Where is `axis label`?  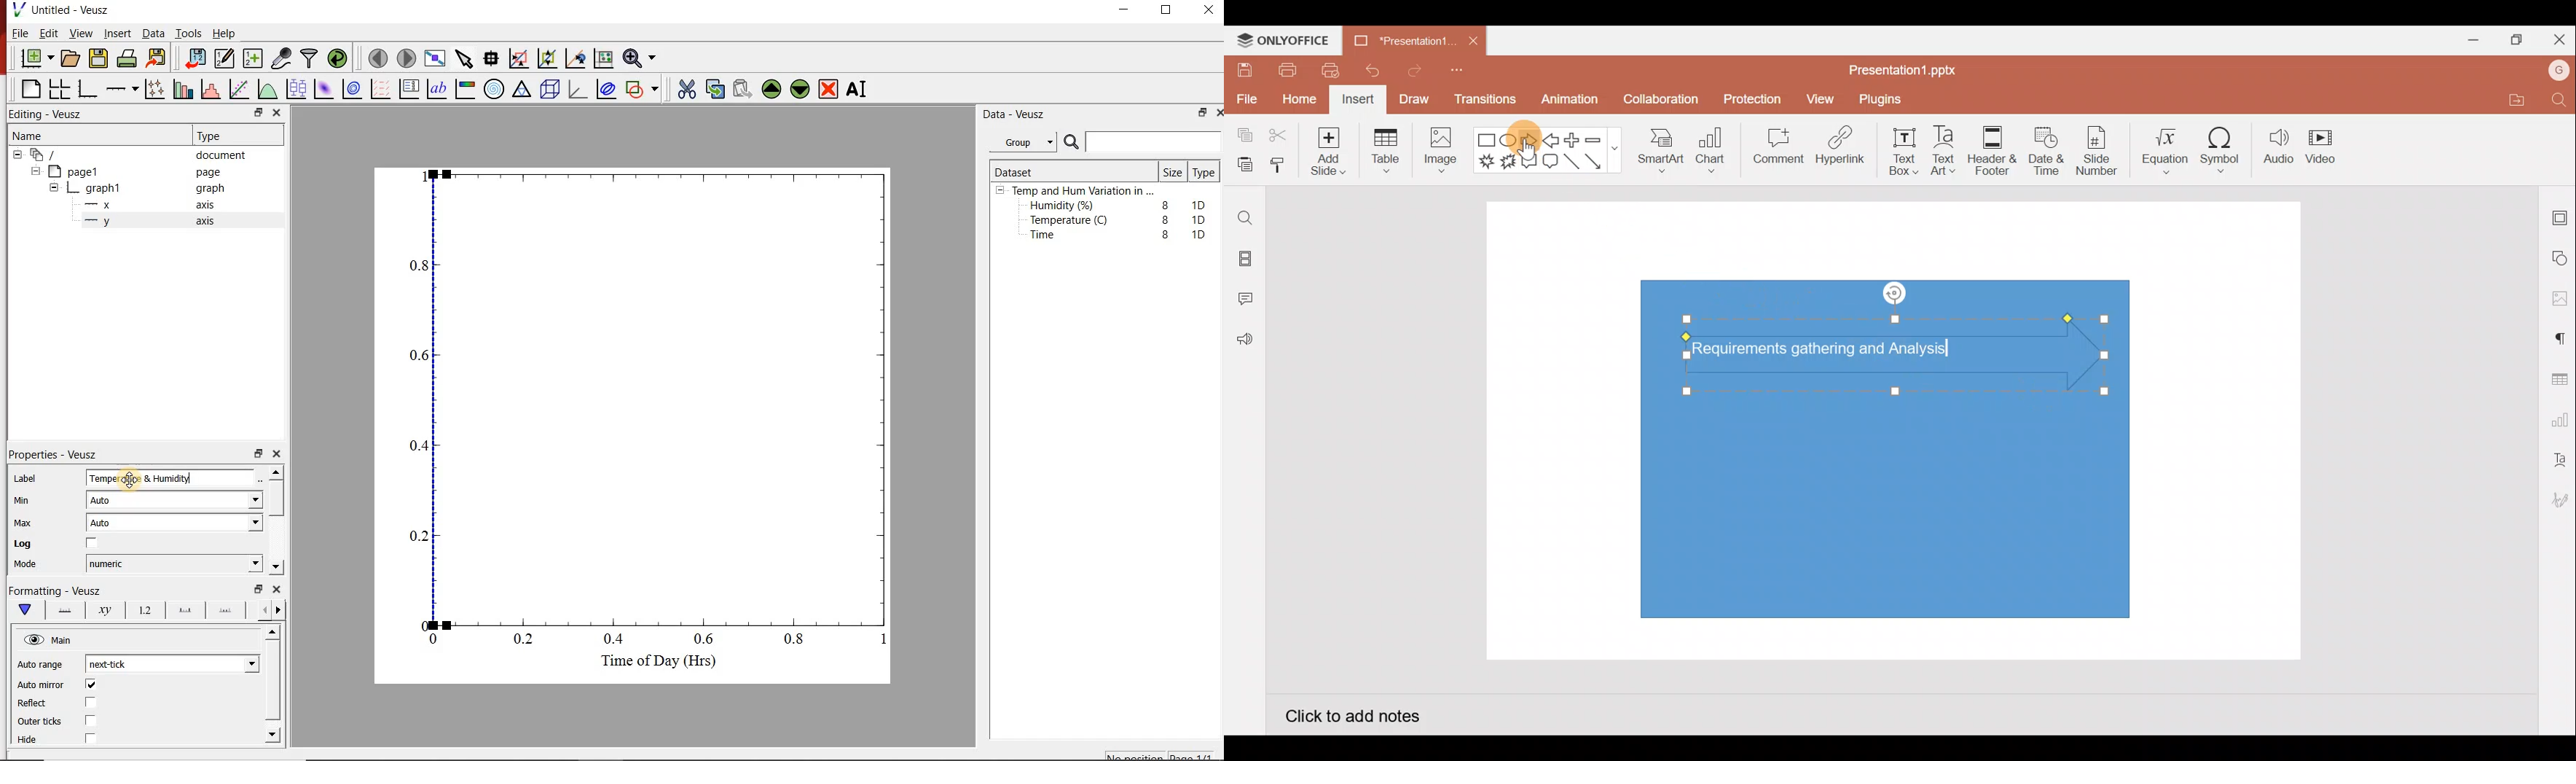
axis label is located at coordinates (106, 612).